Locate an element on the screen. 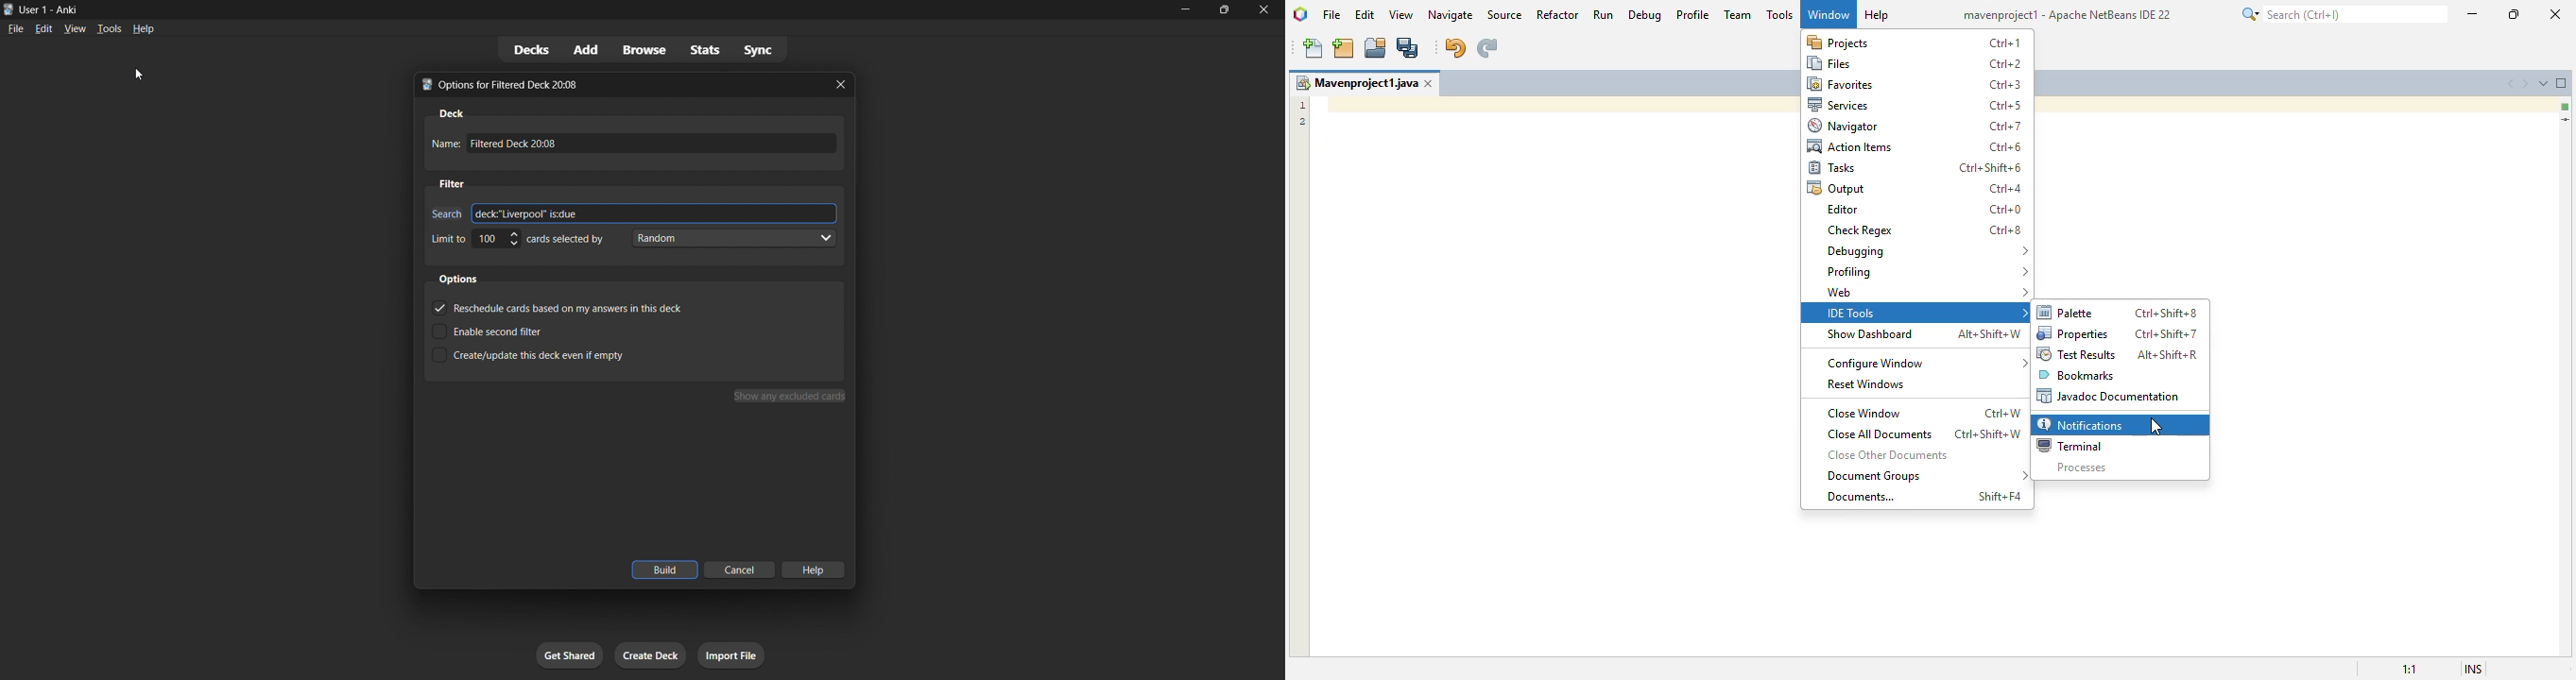 The image size is (2576, 700). cancel is located at coordinates (741, 572).